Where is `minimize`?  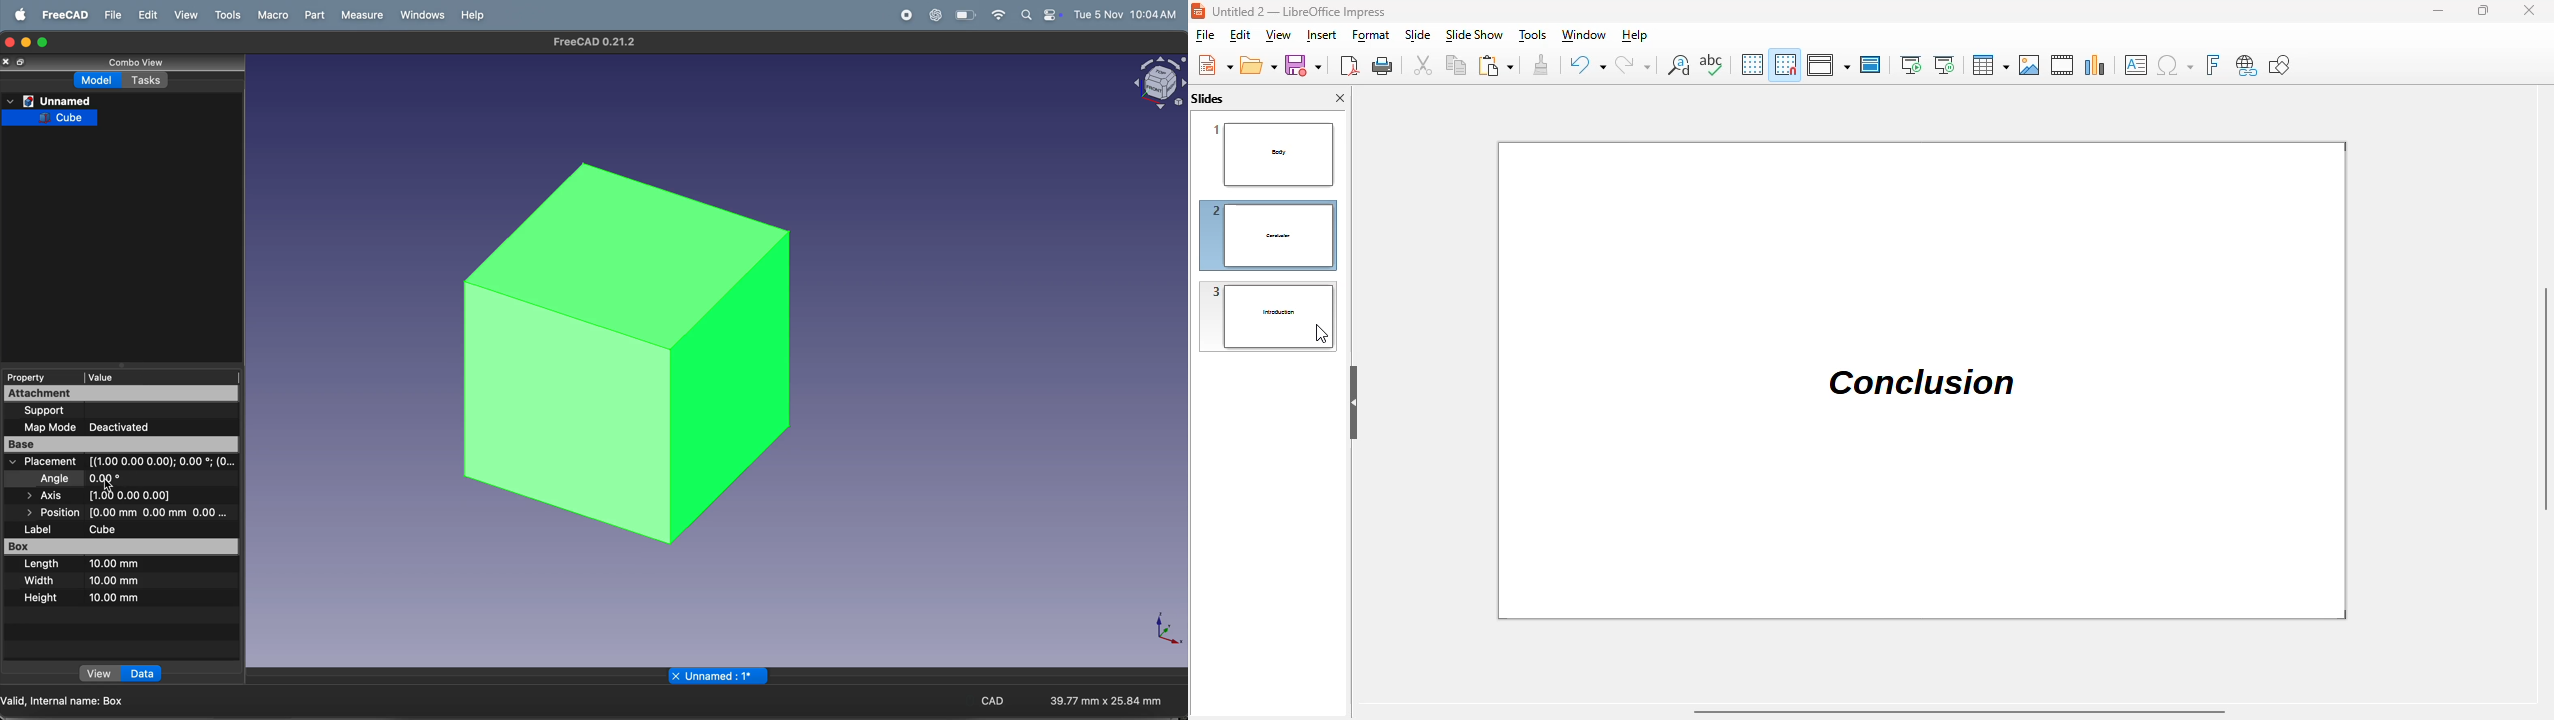
minimize is located at coordinates (2437, 10).